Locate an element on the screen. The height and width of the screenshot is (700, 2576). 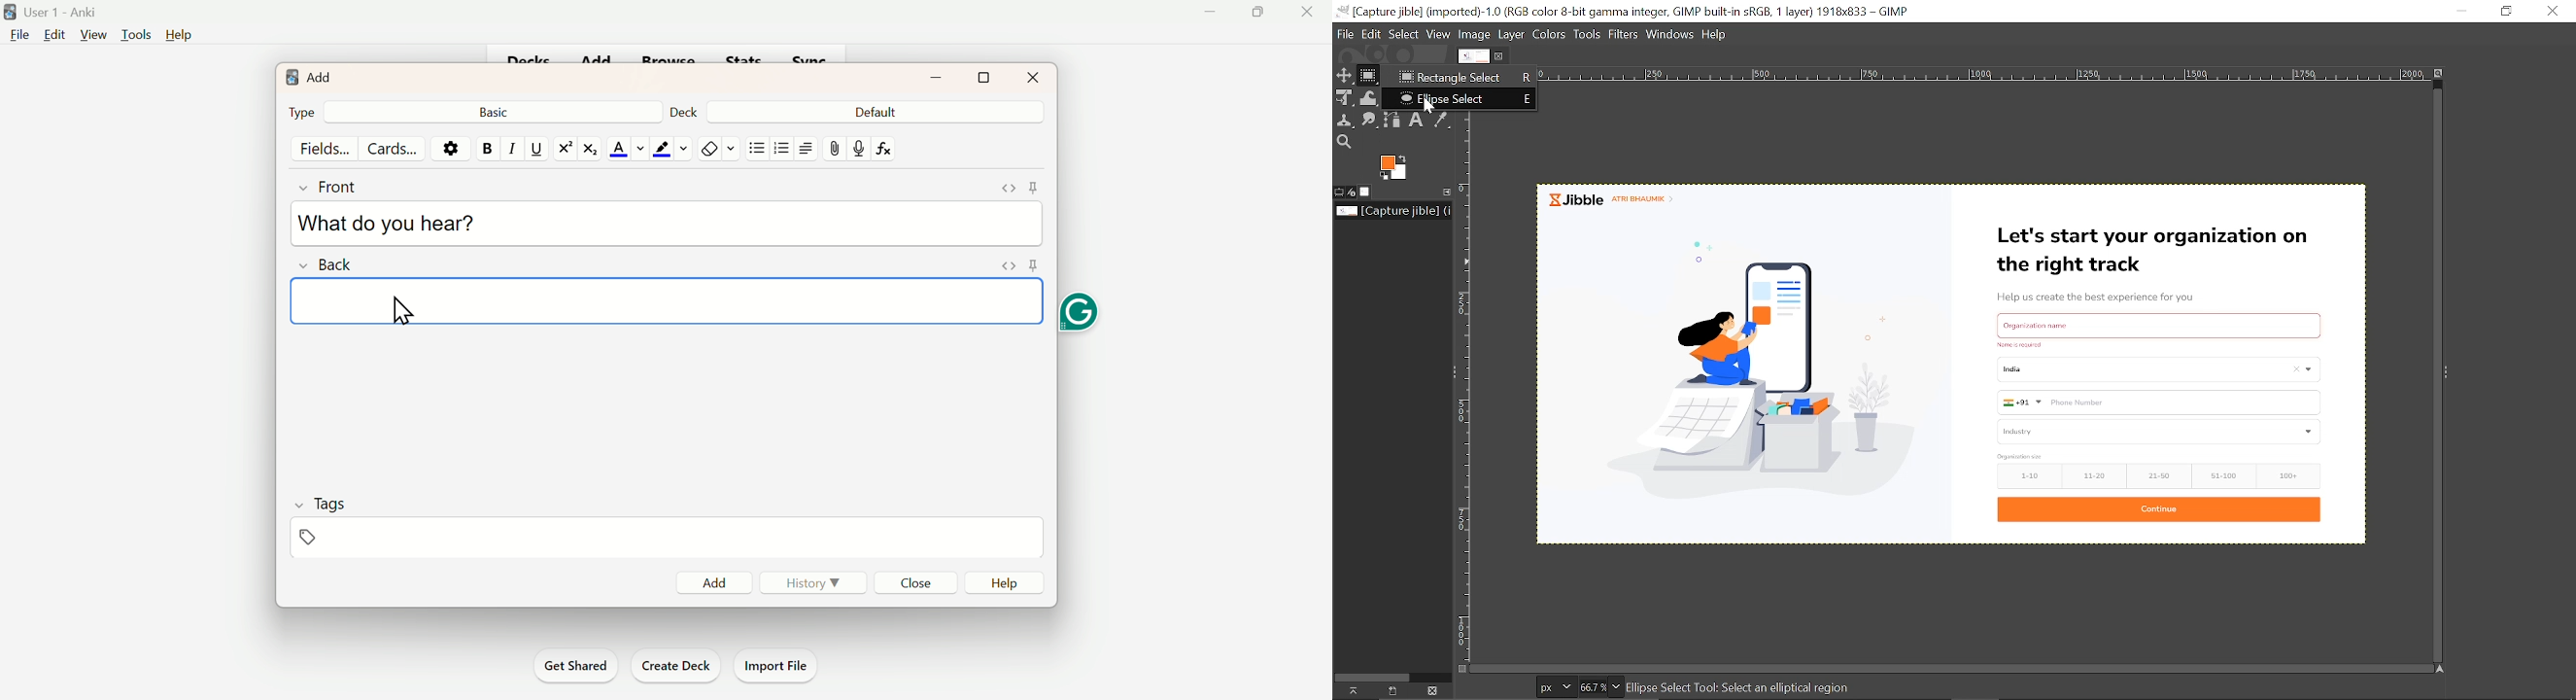
Text tool is located at coordinates (1417, 120).